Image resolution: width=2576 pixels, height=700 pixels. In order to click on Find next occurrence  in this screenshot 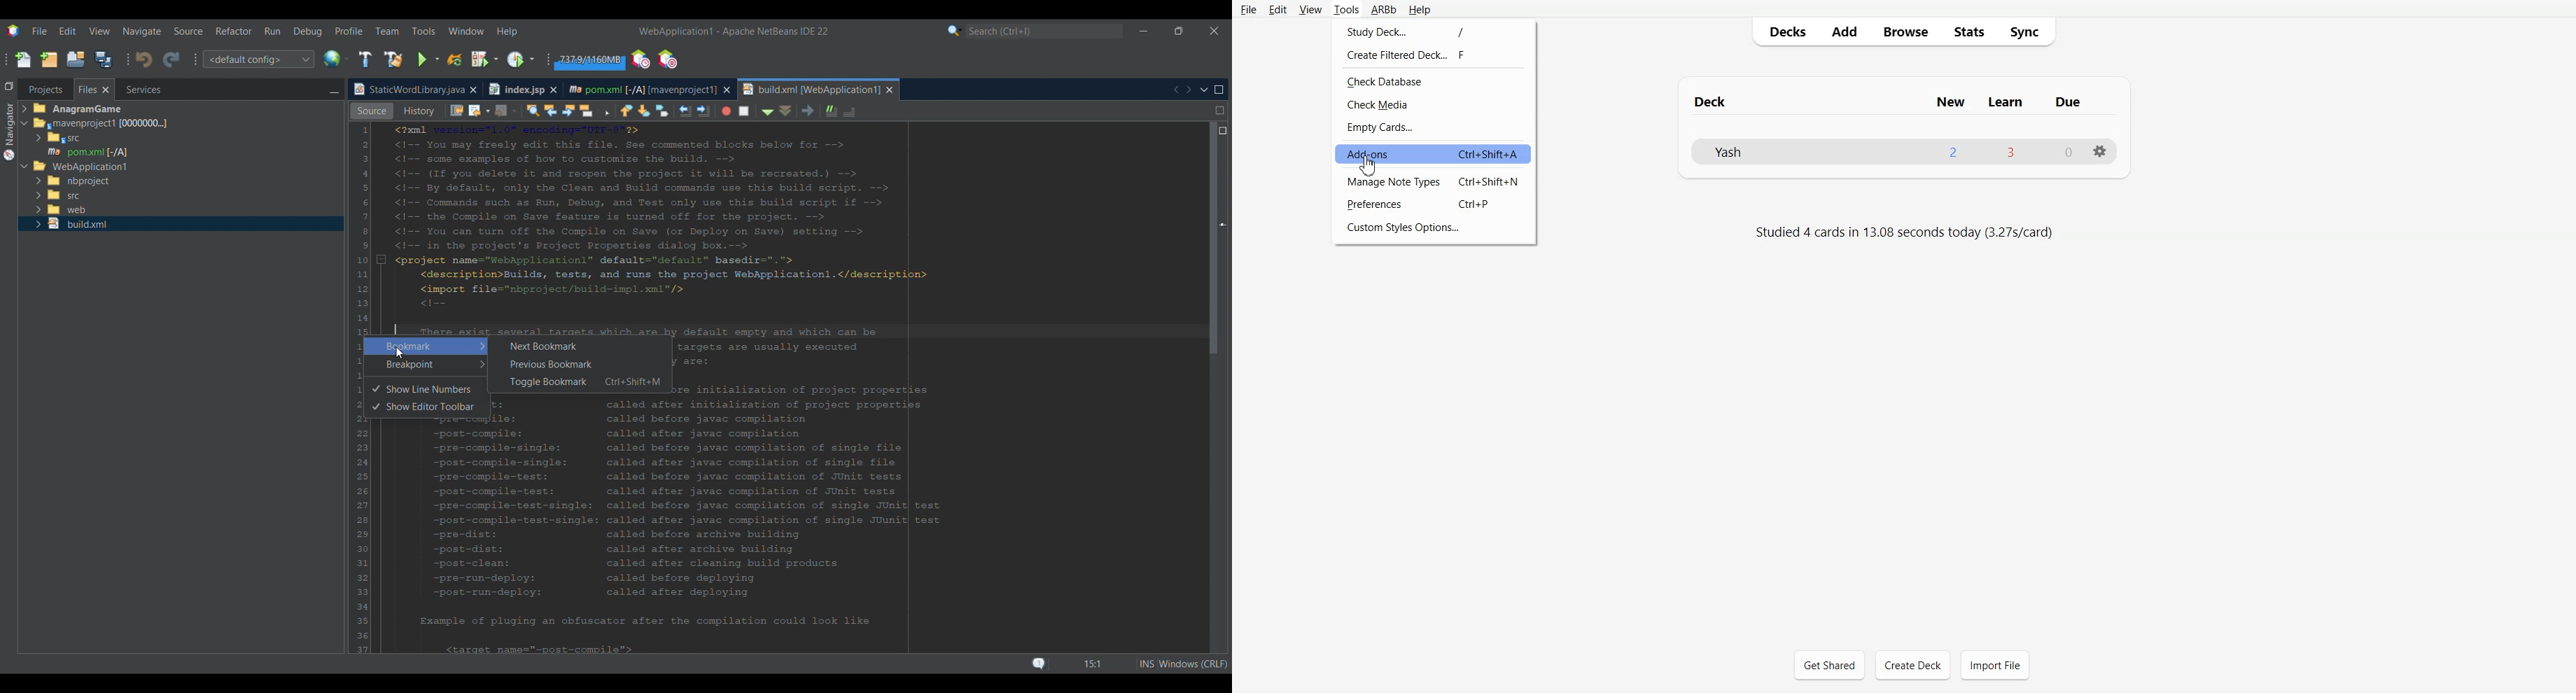, I will do `click(684, 111)`.